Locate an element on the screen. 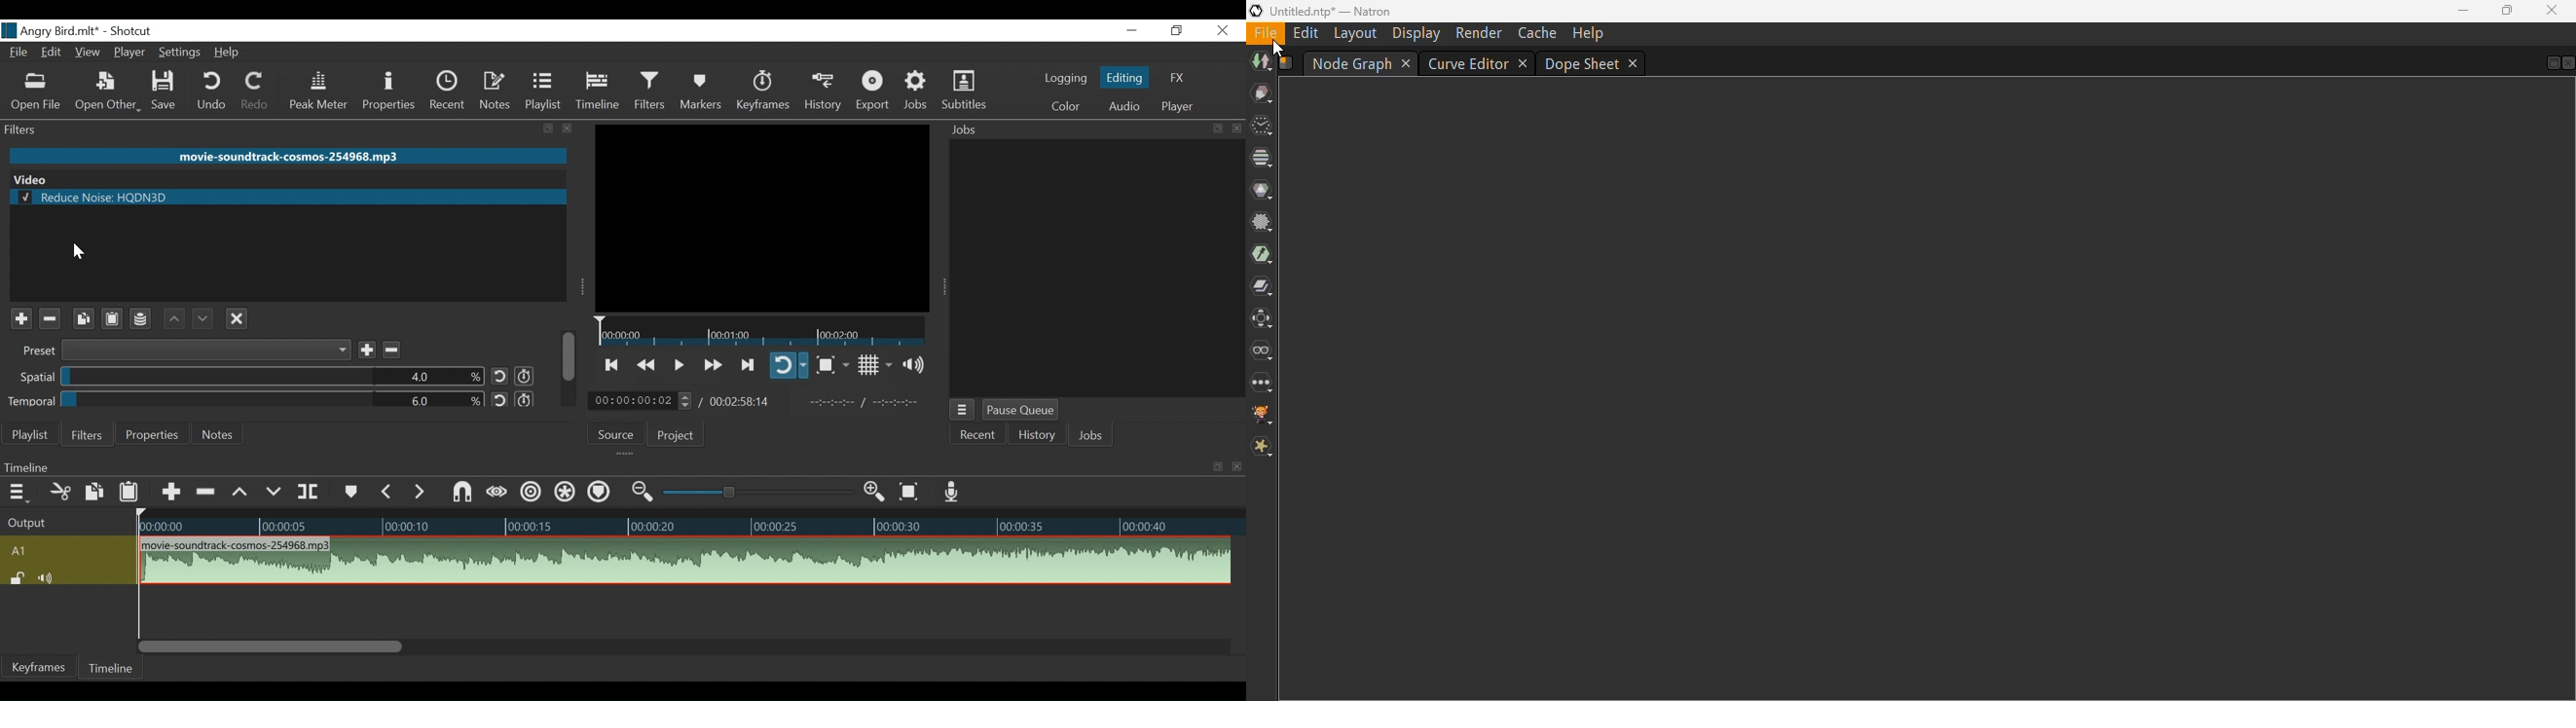  Reset to default is located at coordinates (501, 378).